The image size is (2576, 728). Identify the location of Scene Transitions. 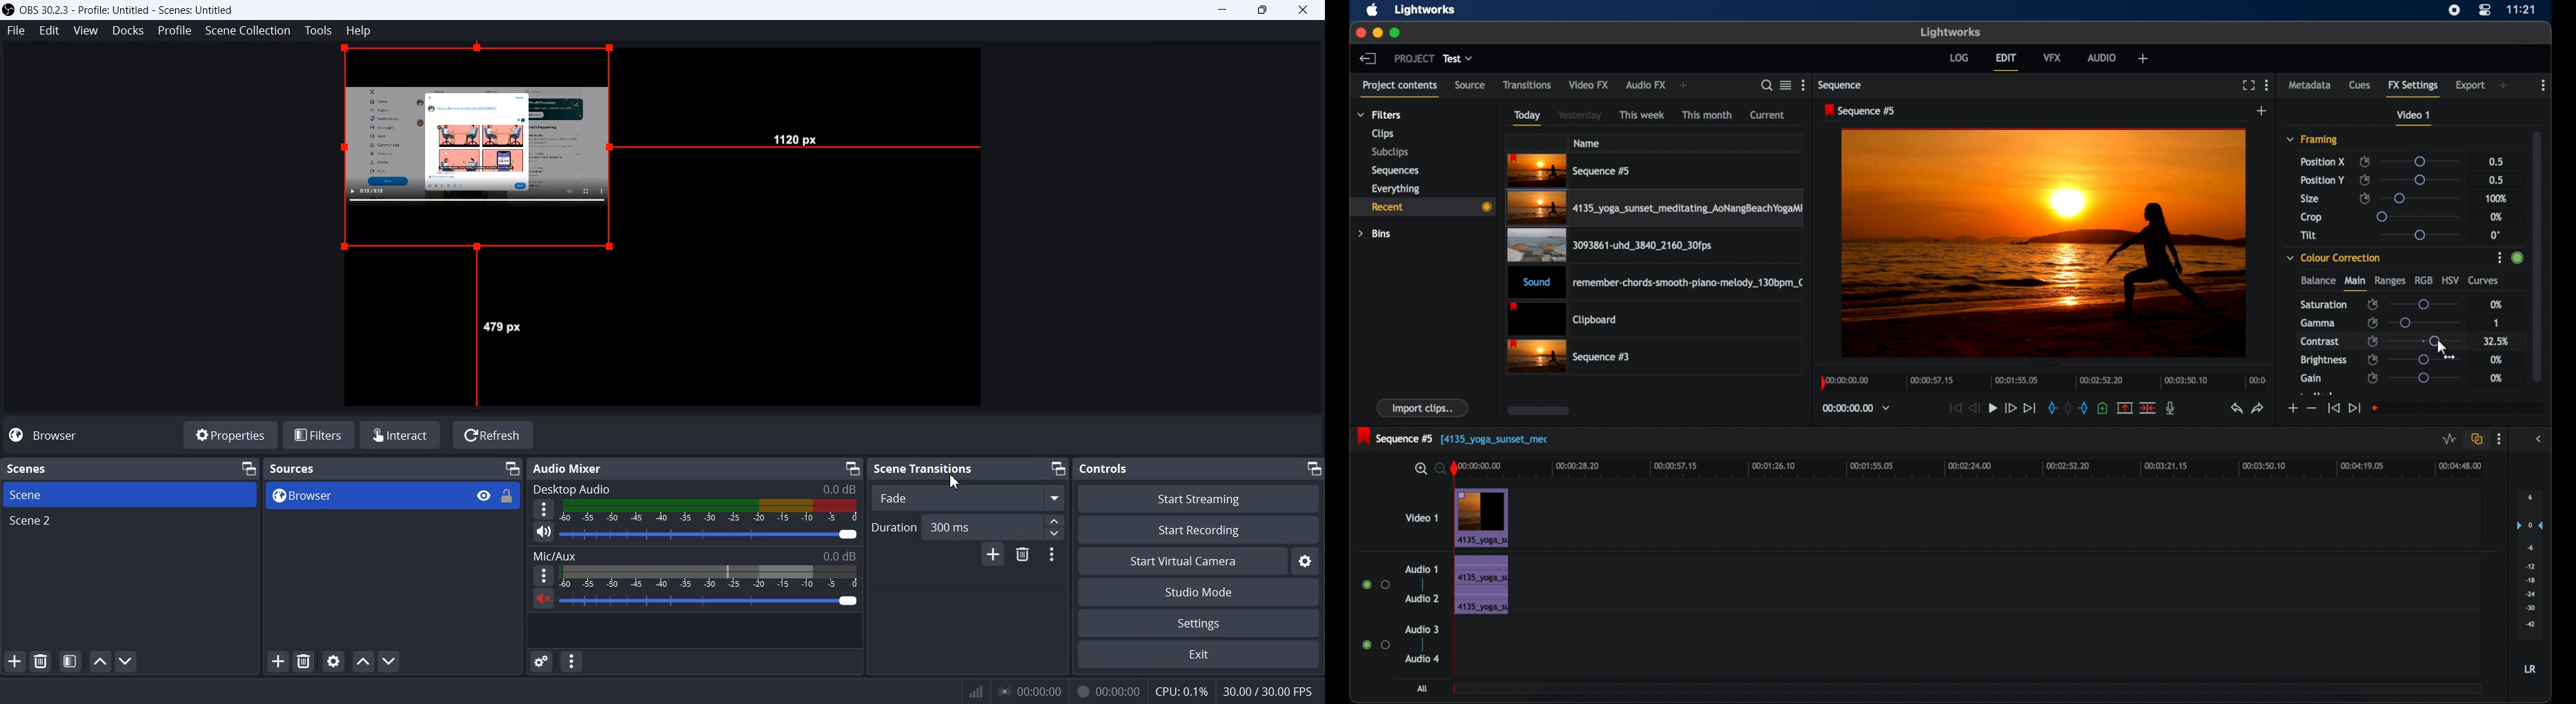
(925, 469).